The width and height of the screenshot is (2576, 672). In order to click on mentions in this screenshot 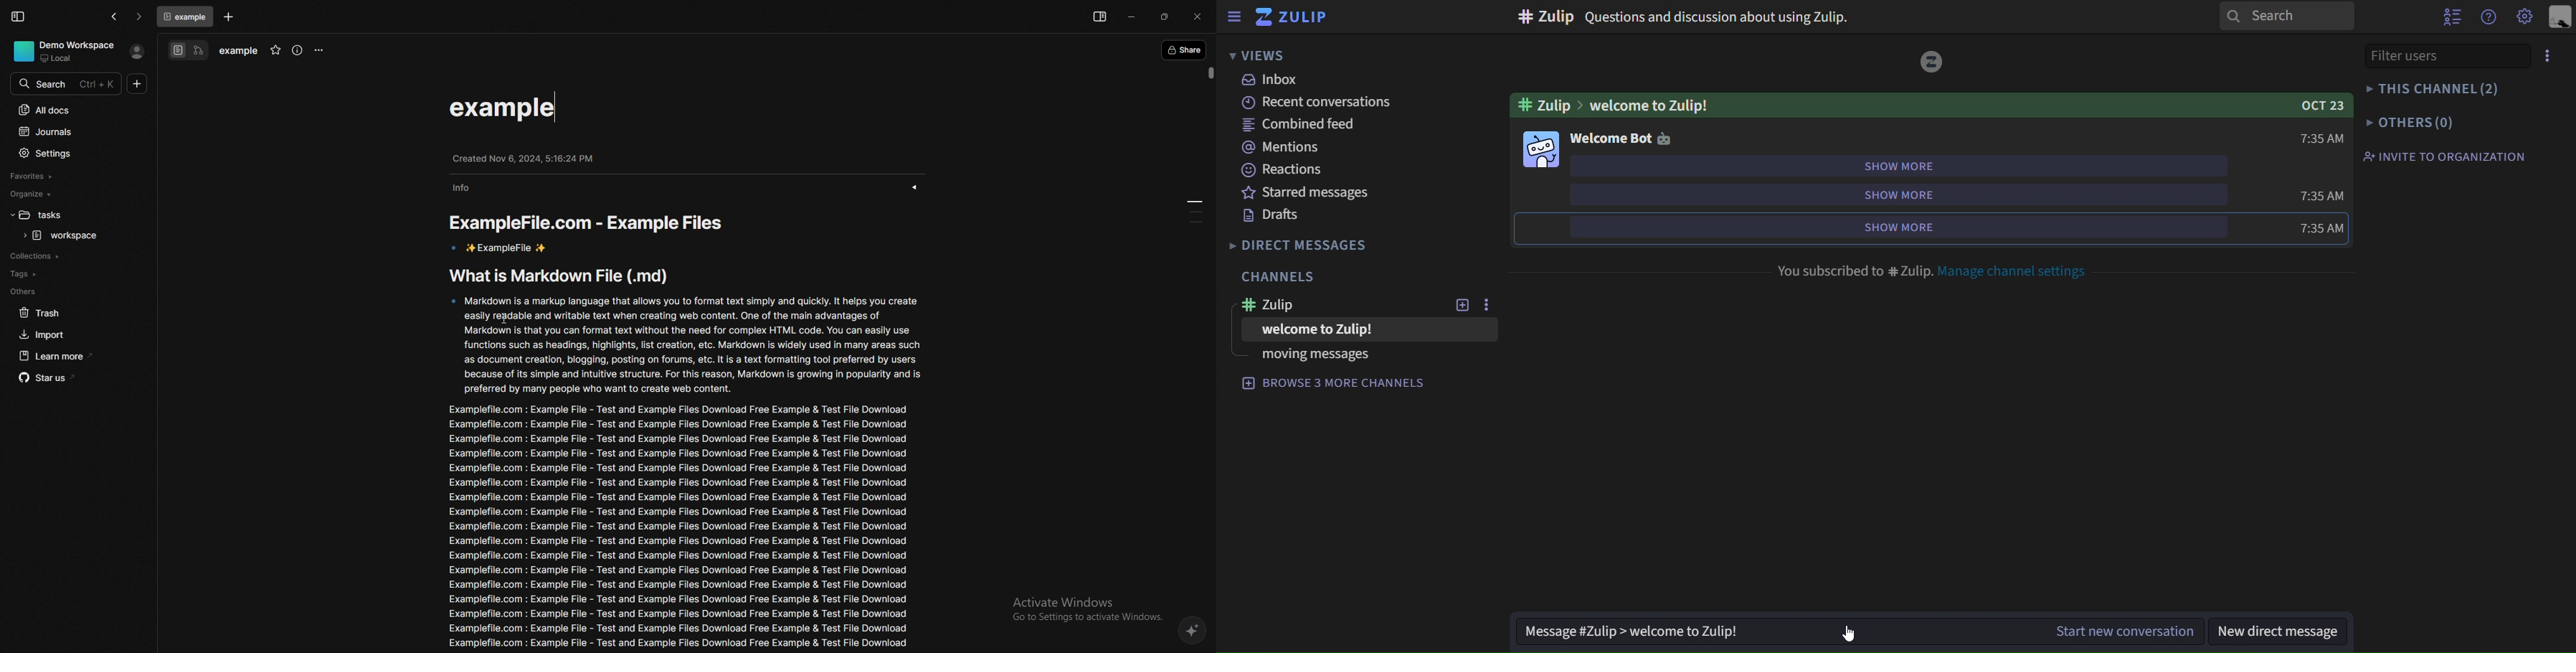, I will do `click(1291, 149)`.